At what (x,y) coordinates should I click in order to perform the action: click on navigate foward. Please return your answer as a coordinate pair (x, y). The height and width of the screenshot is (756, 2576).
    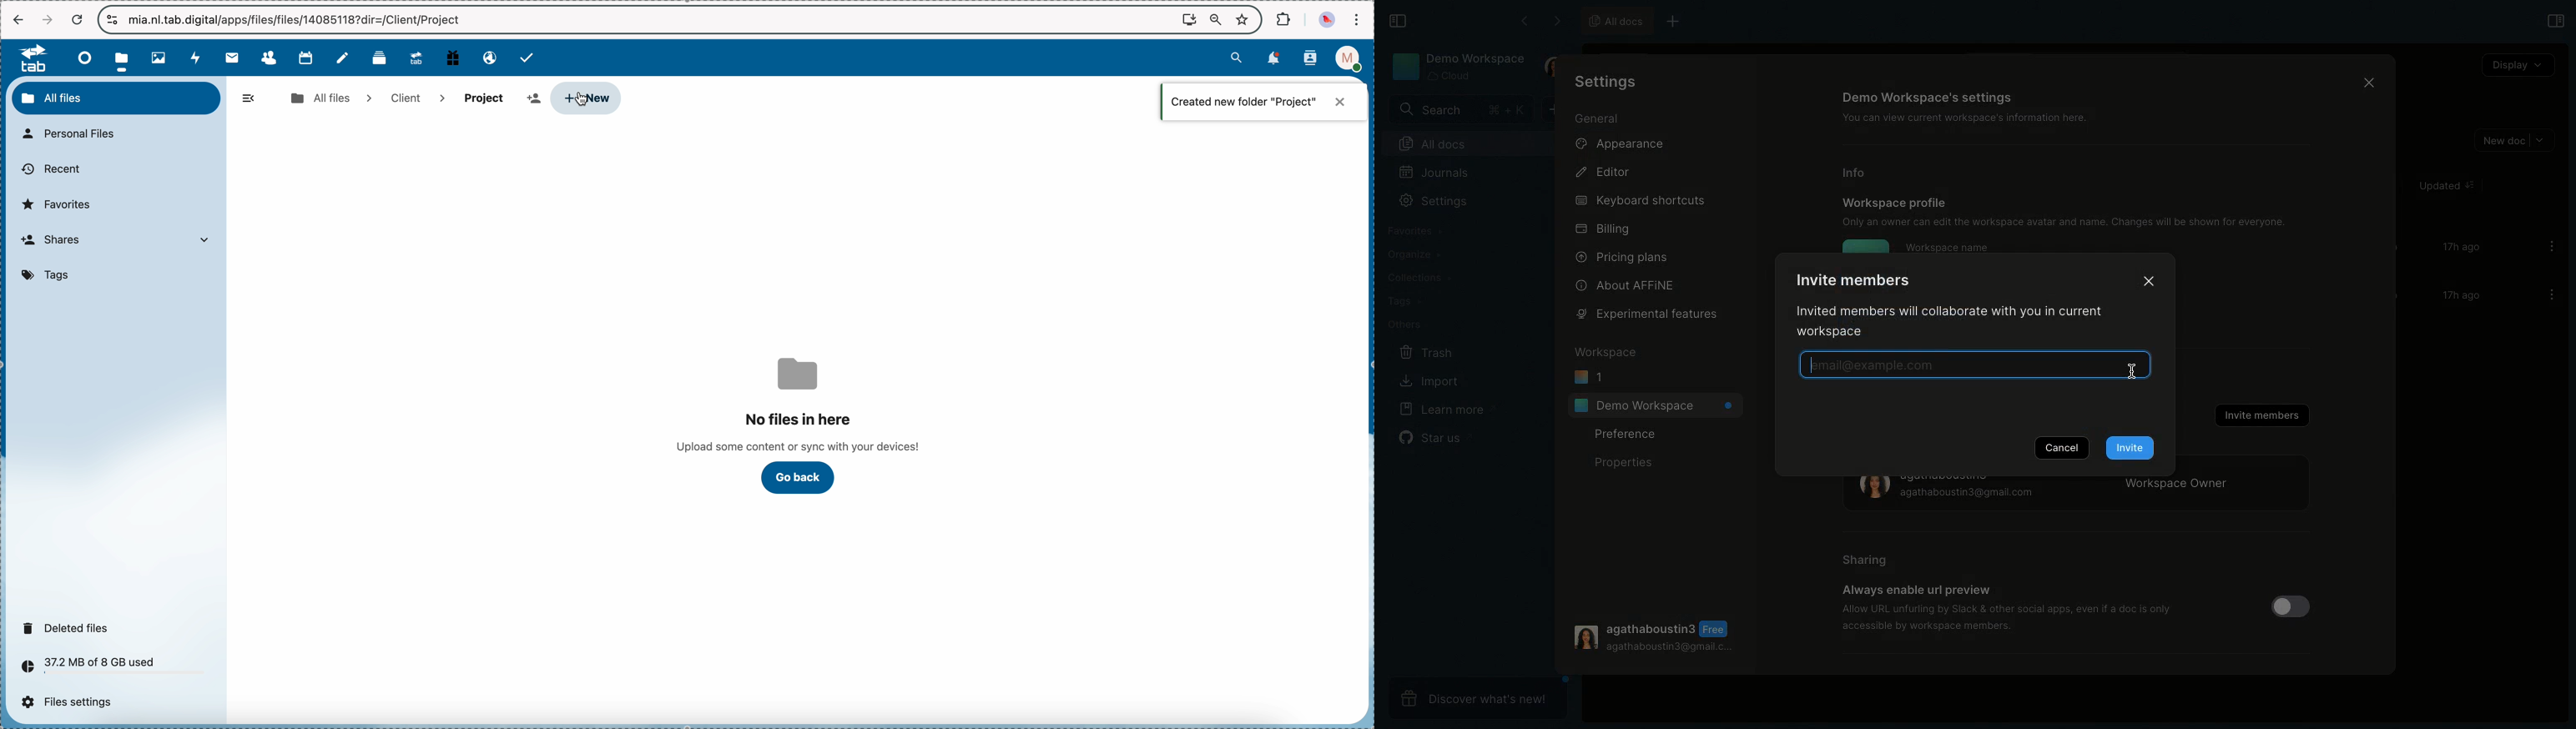
    Looking at the image, I should click on (47, 20).